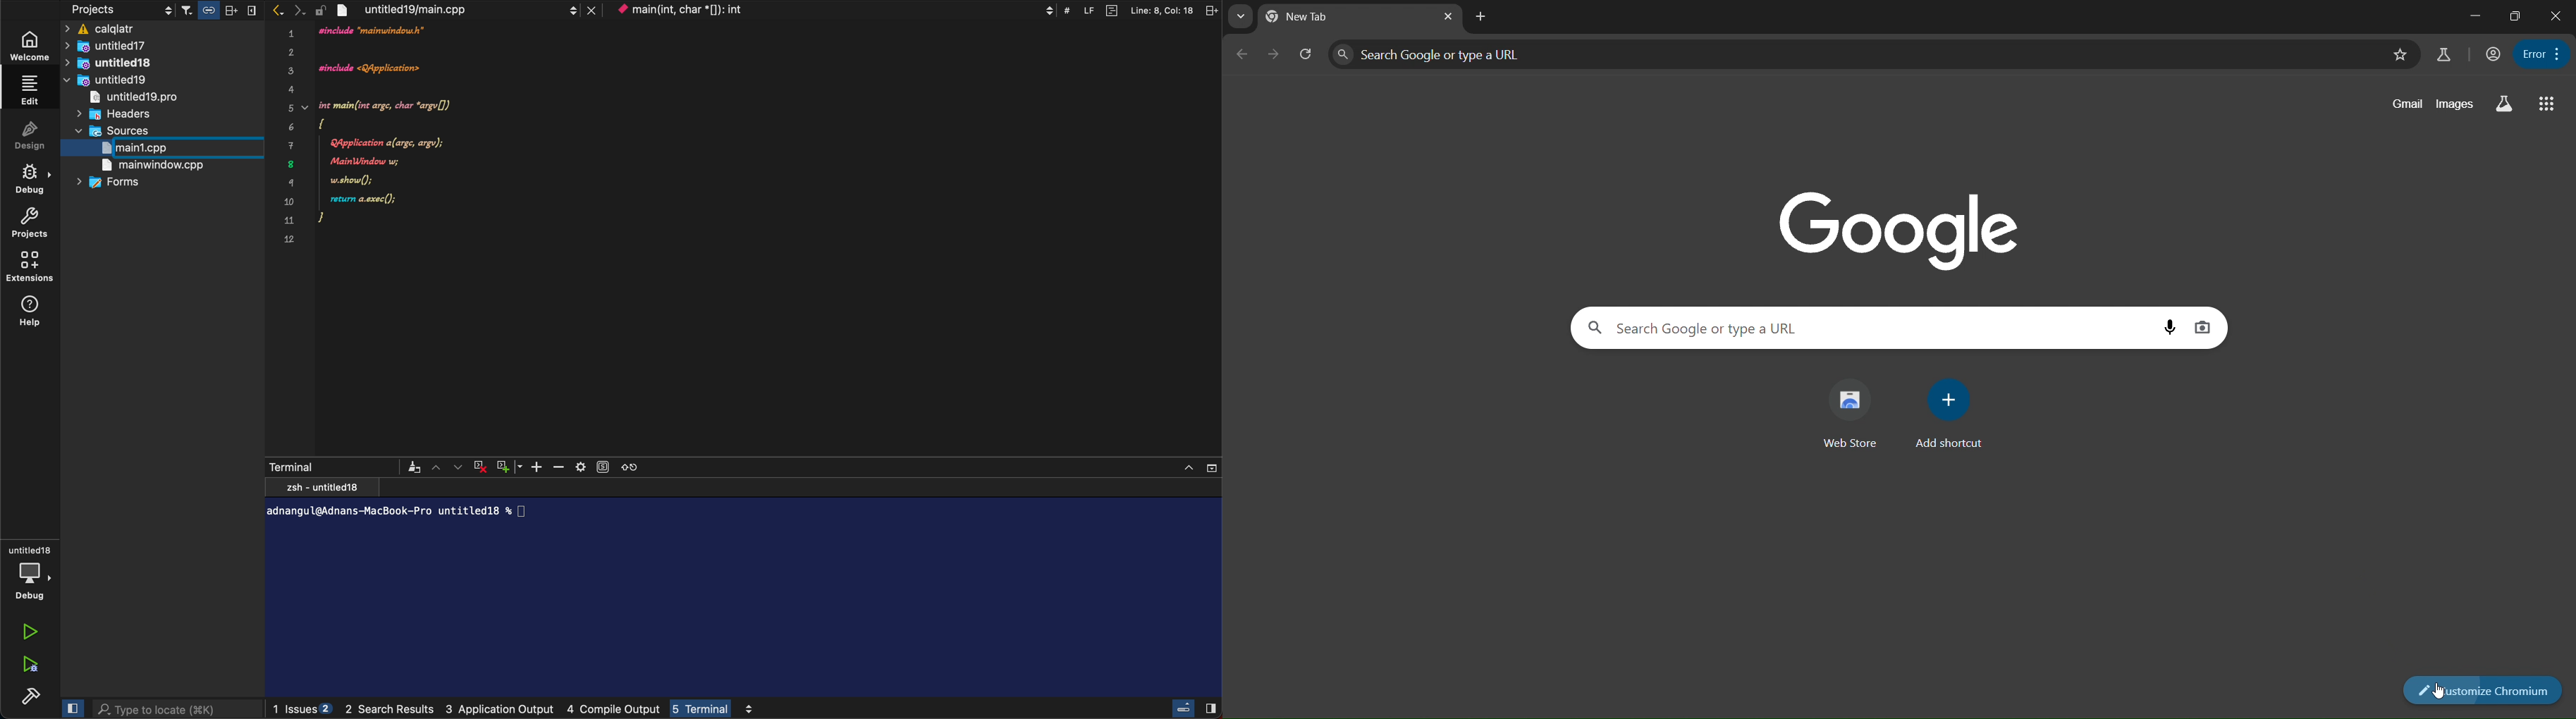  I want to click on Up, so click(438, 467).